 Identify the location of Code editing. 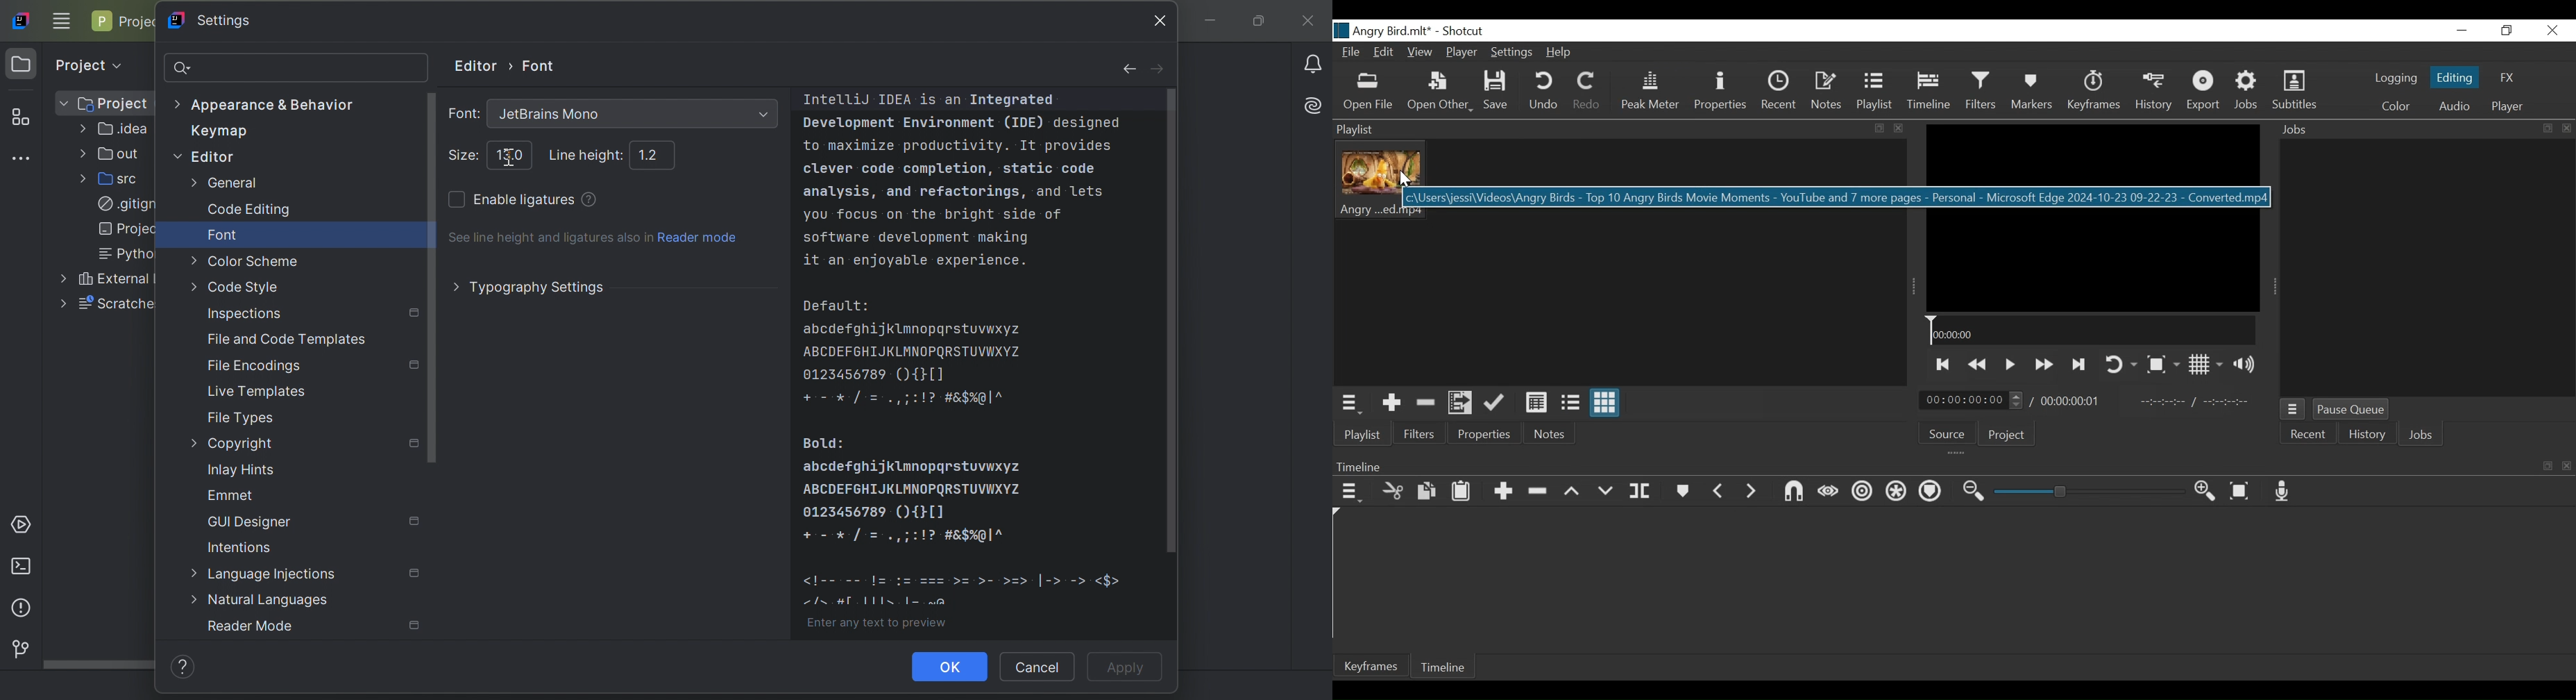
(250, 210).